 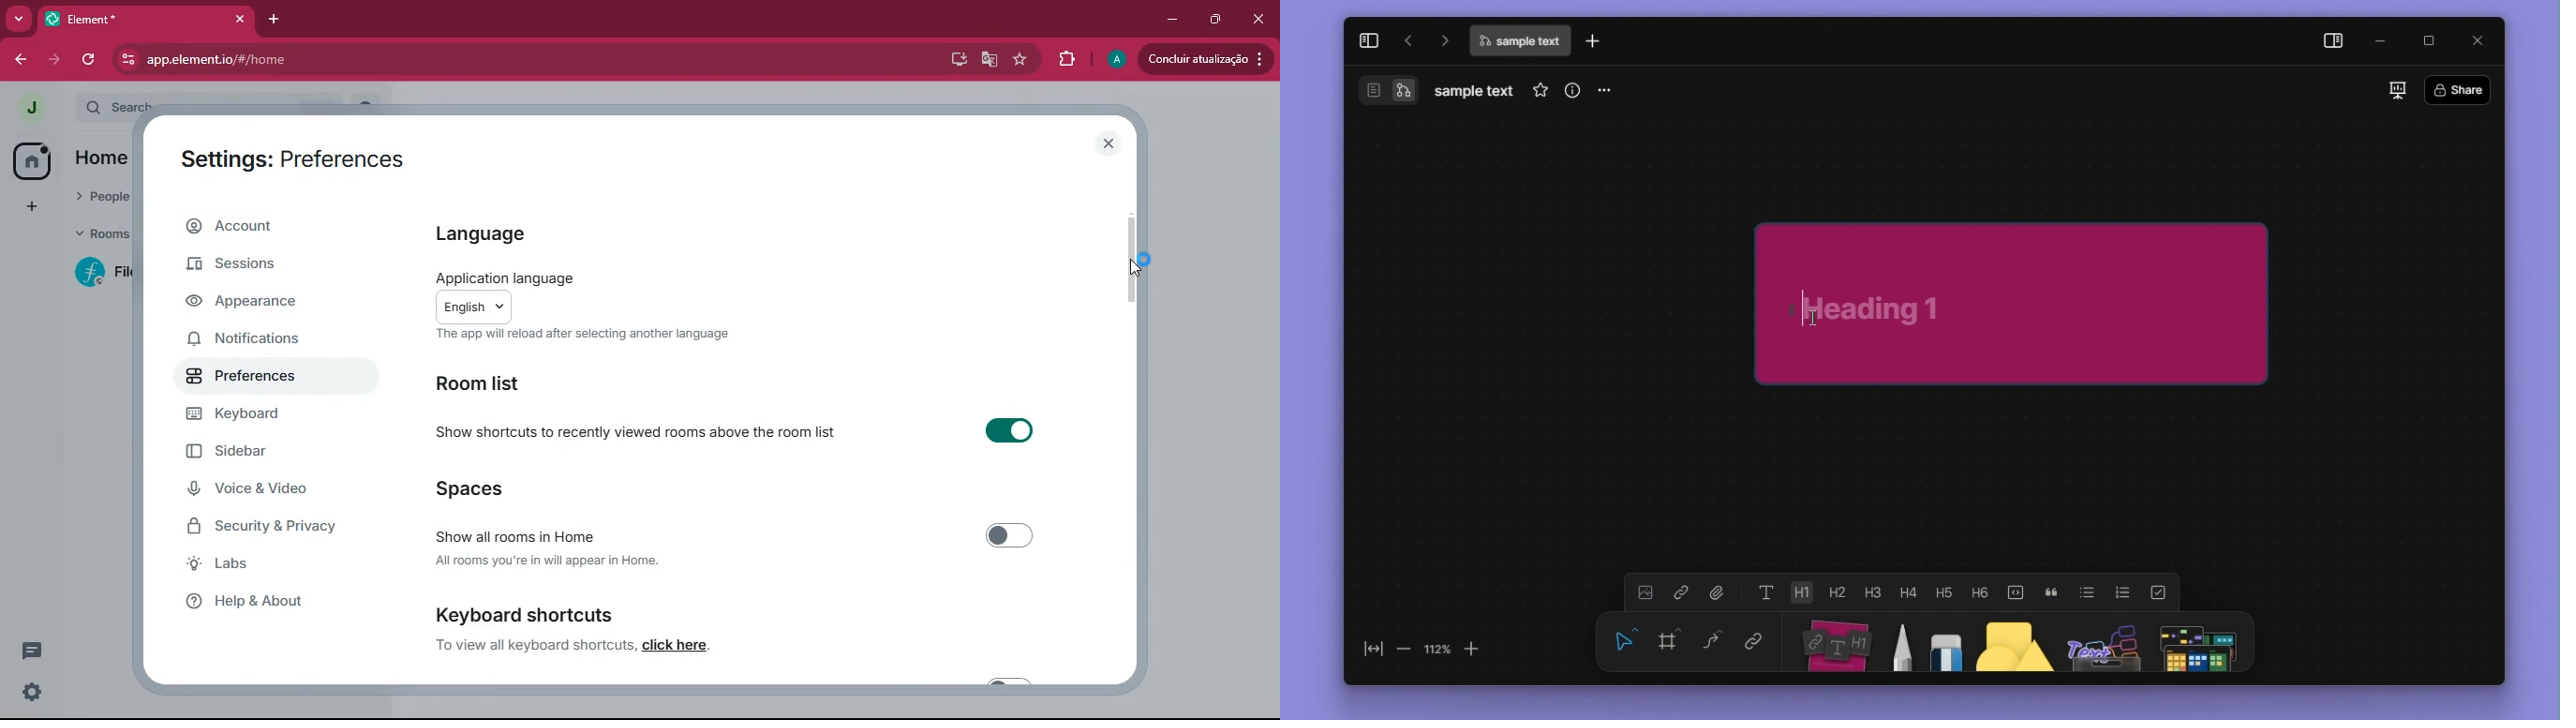 I want to click on text, so click(x=1767, y=592).